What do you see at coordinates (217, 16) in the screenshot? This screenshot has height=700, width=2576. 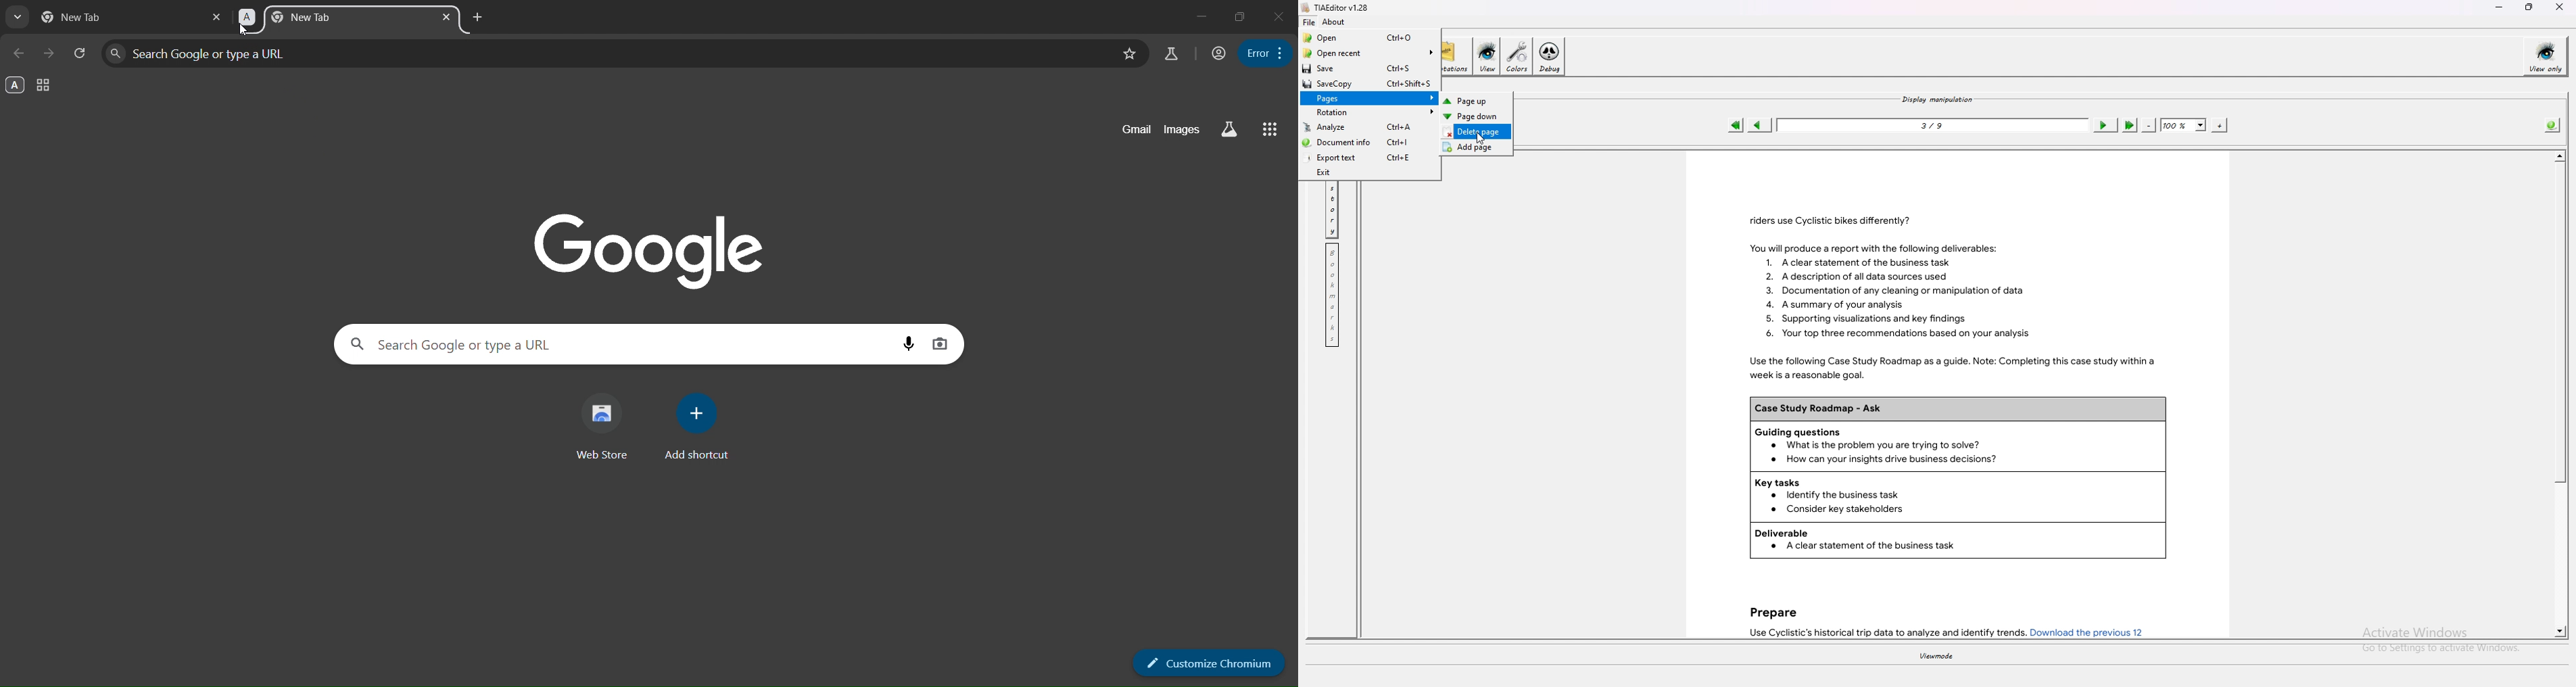 I see `close tab` at bounding box center [217, 16].